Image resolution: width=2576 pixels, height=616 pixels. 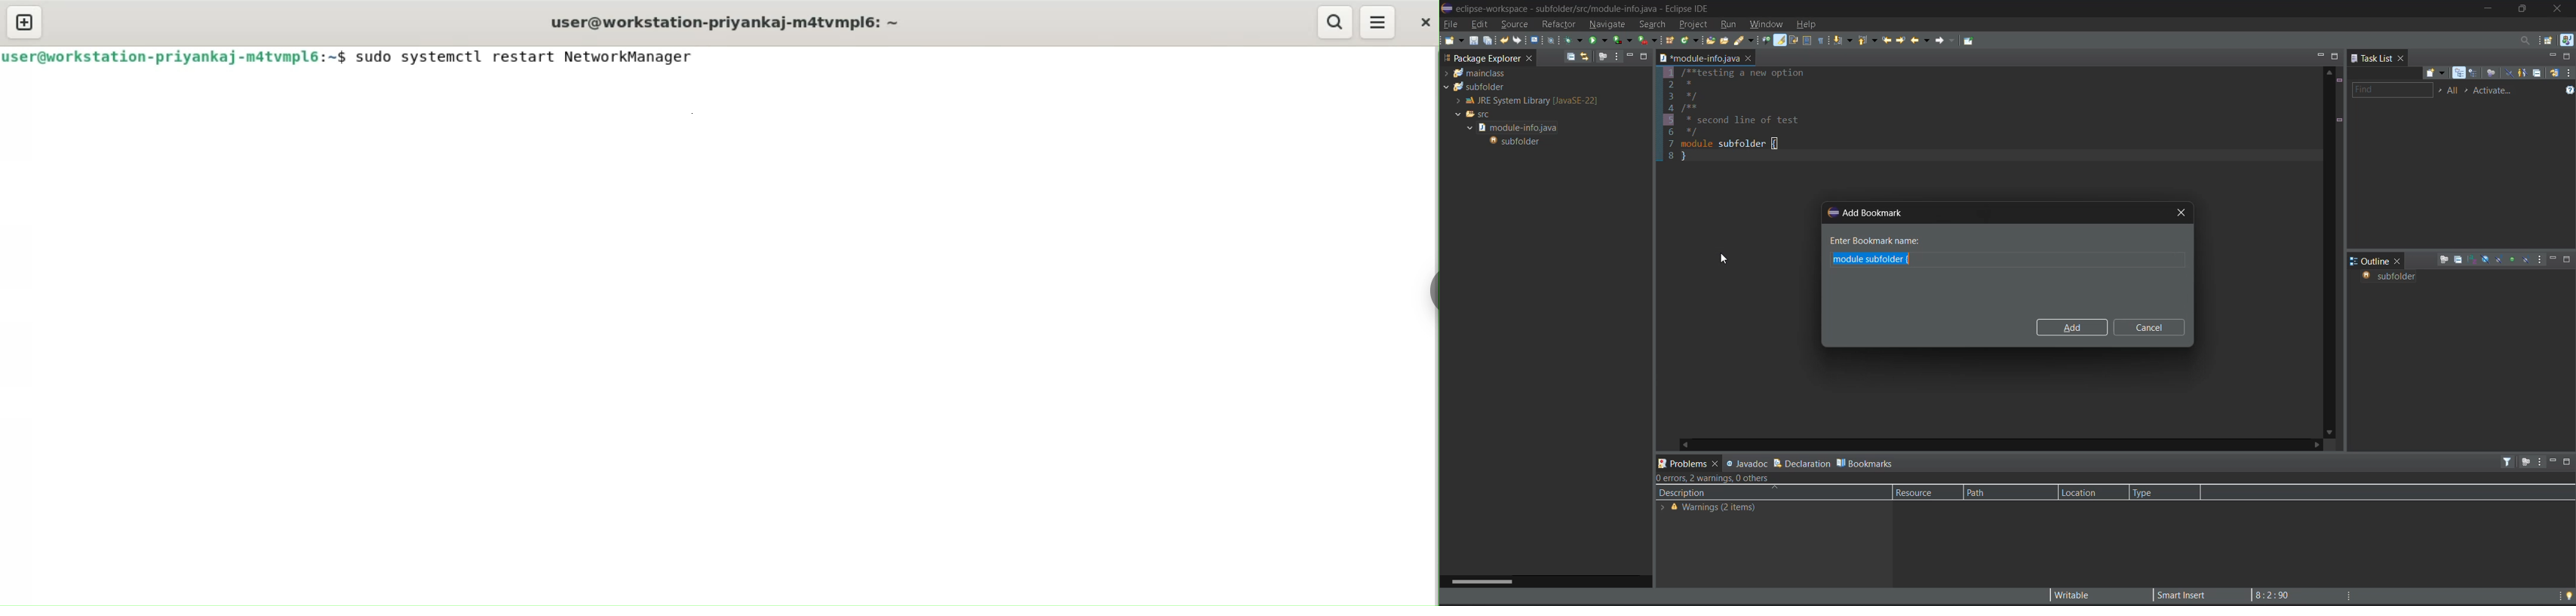 What do you see at coordinates (1446, 6) in the screenshot?
I see `eclipse logo` at bounding box center [1446, 6].